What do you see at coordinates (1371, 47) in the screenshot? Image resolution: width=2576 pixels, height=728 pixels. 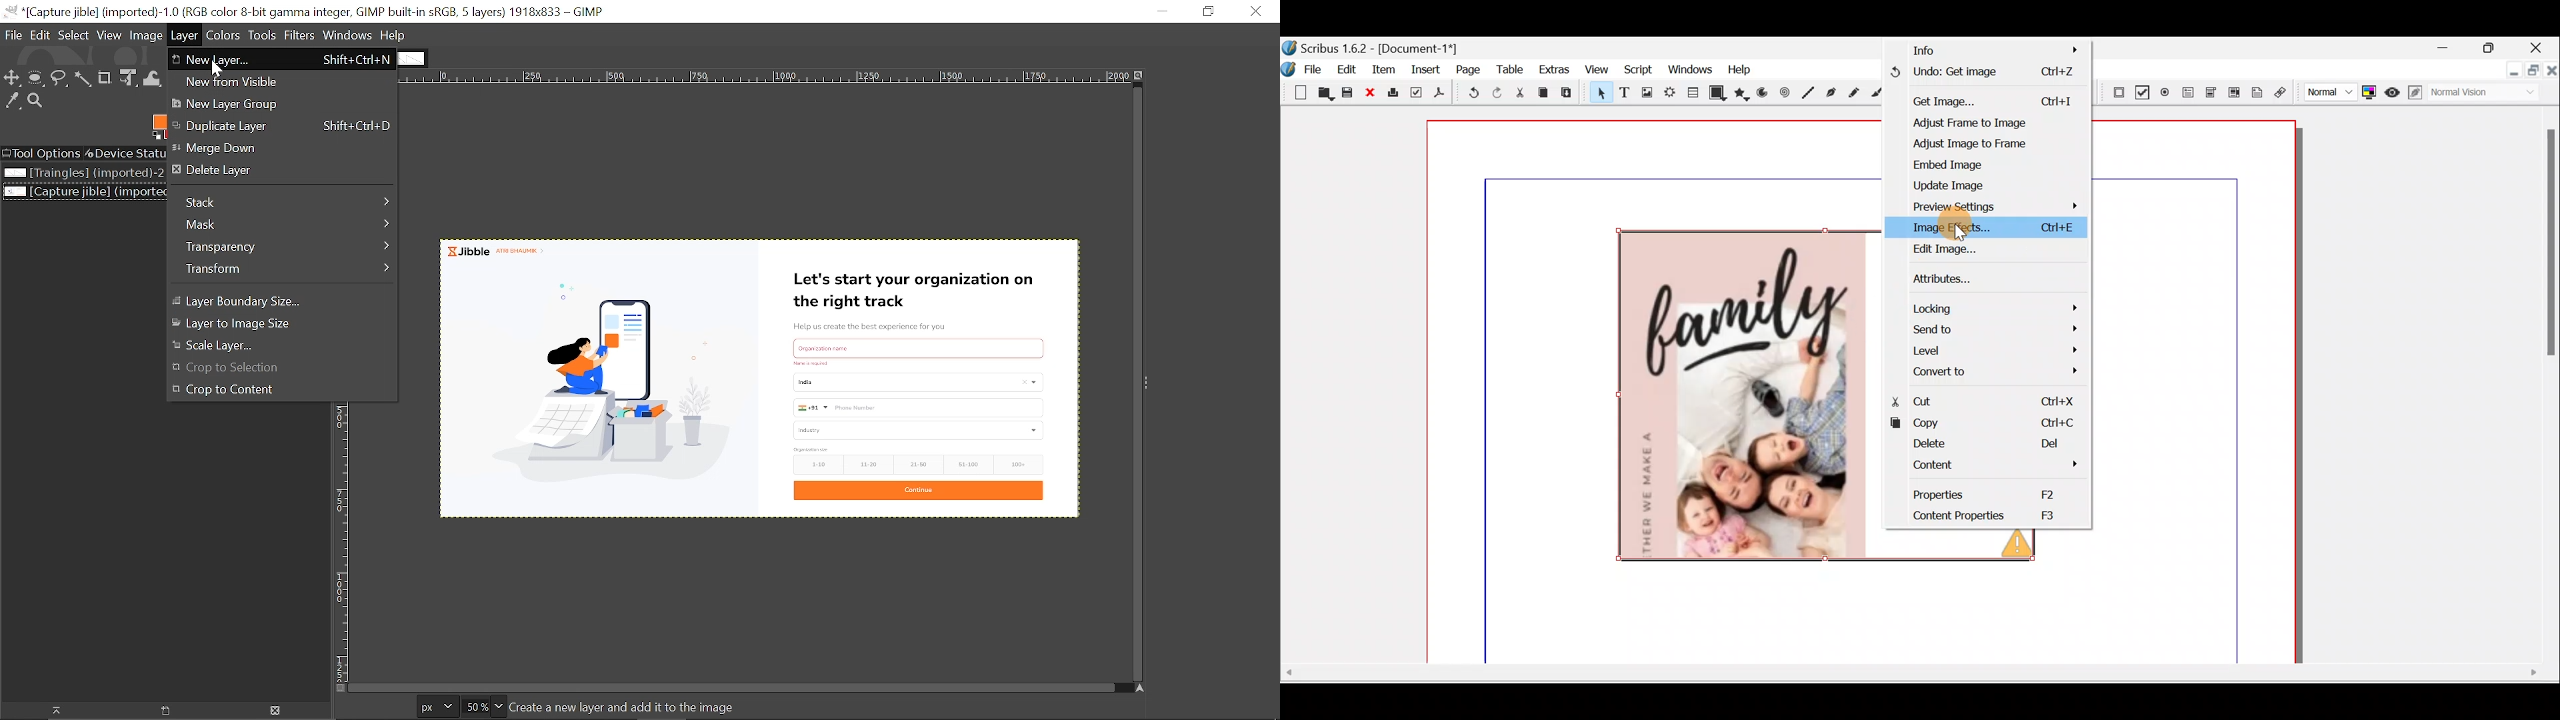 I see `Document name` at bounding box center [1371, 47].